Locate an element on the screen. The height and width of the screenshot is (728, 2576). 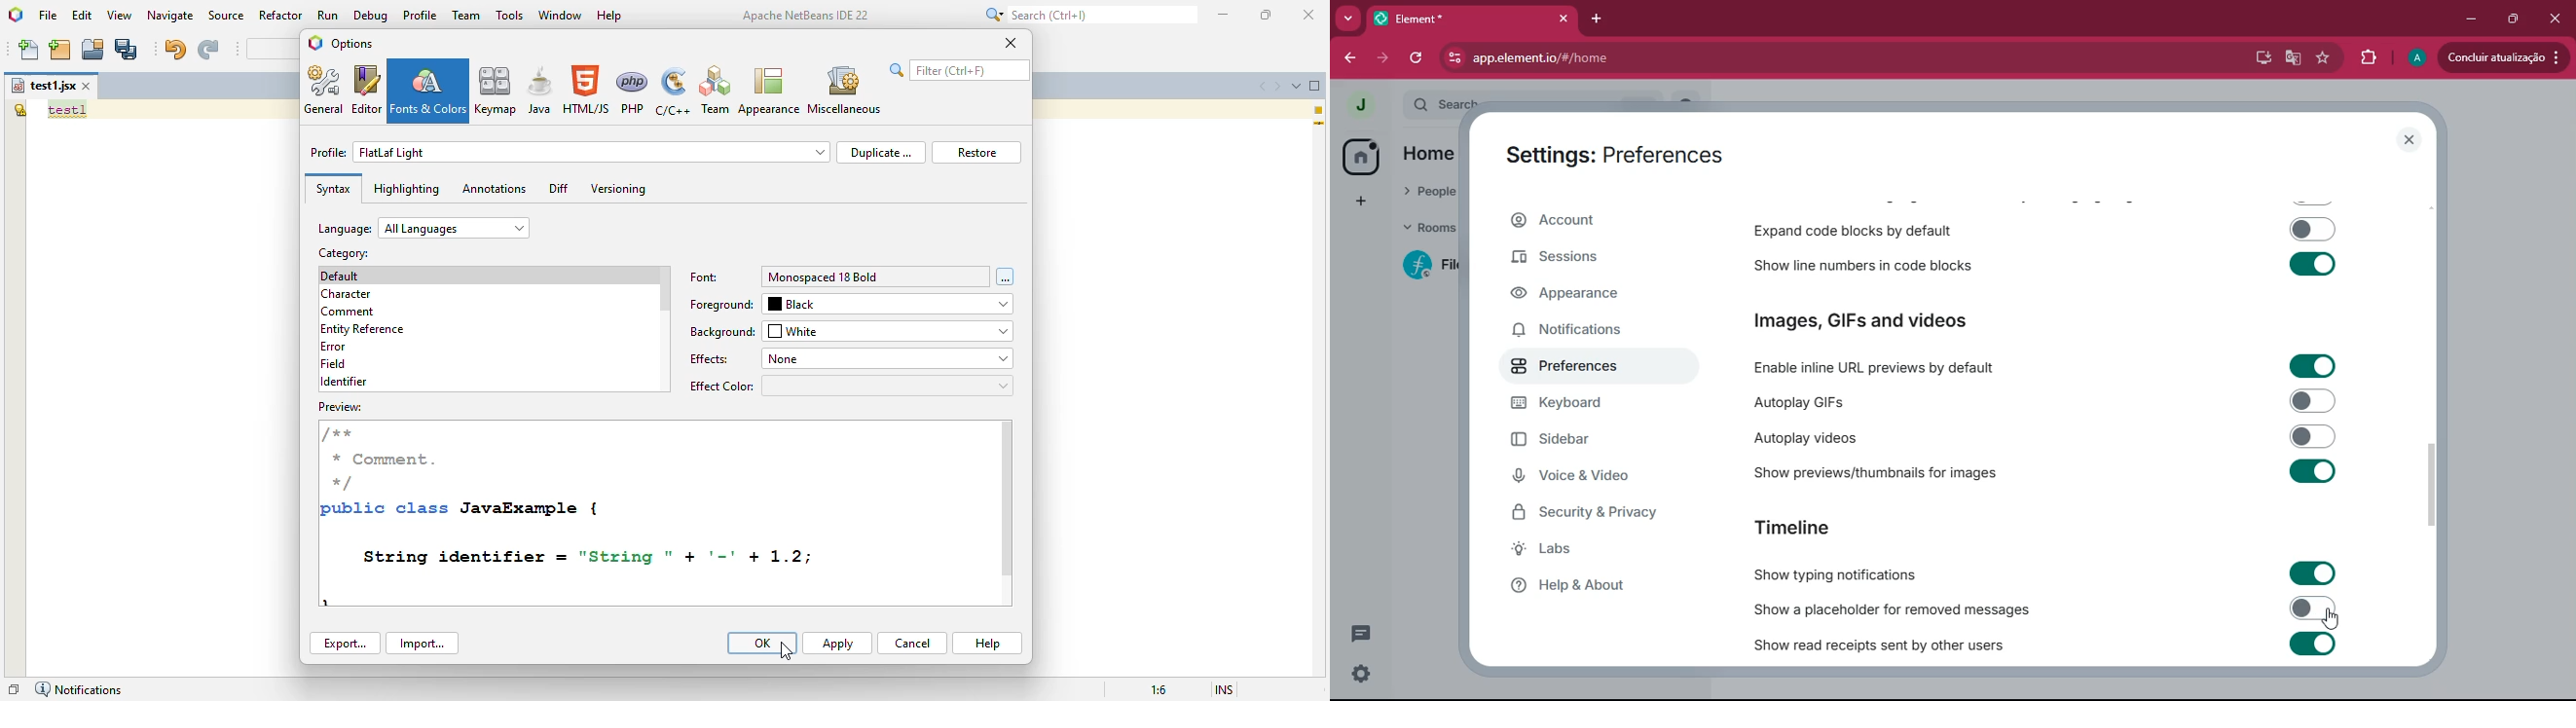
threads is located at coordinates (1361, 633).